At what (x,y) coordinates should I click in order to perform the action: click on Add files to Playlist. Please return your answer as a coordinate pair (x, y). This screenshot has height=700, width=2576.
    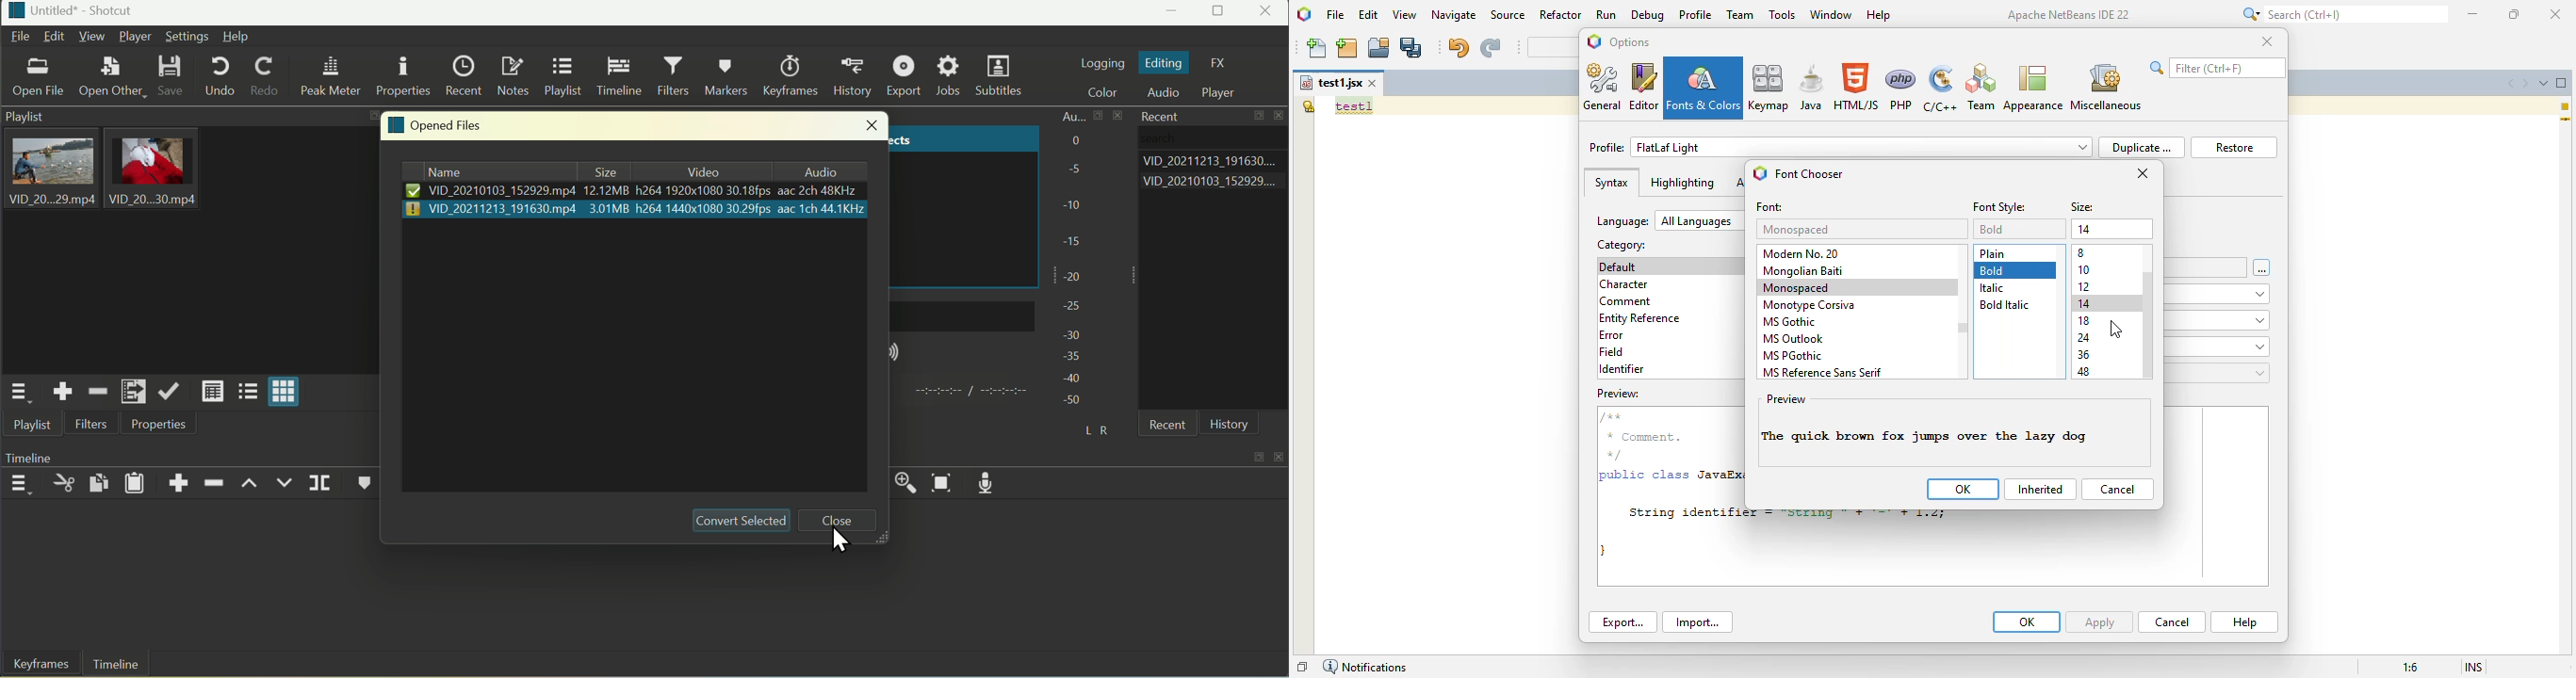
    Looking at the image, I should click on (132, 391).